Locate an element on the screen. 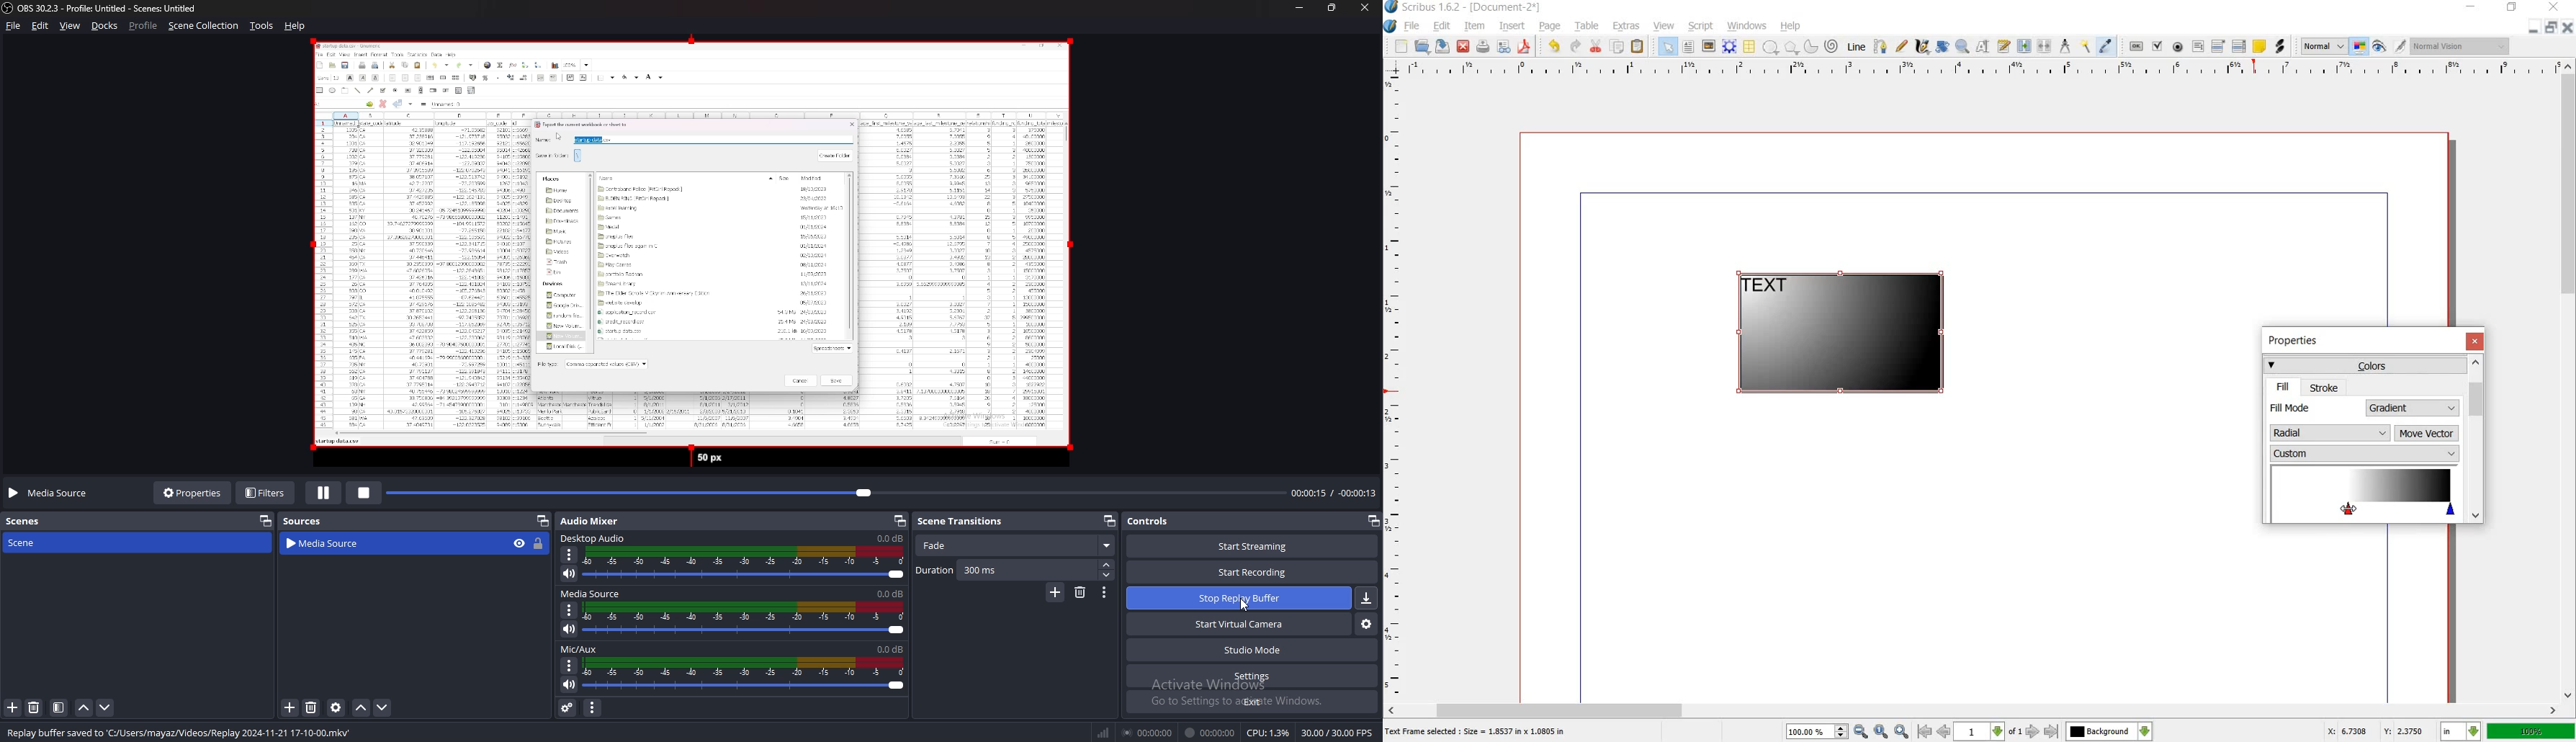 The height and width of the screenshot is (756, 2576). go to next or last page is located at coordinates (2041, 732).